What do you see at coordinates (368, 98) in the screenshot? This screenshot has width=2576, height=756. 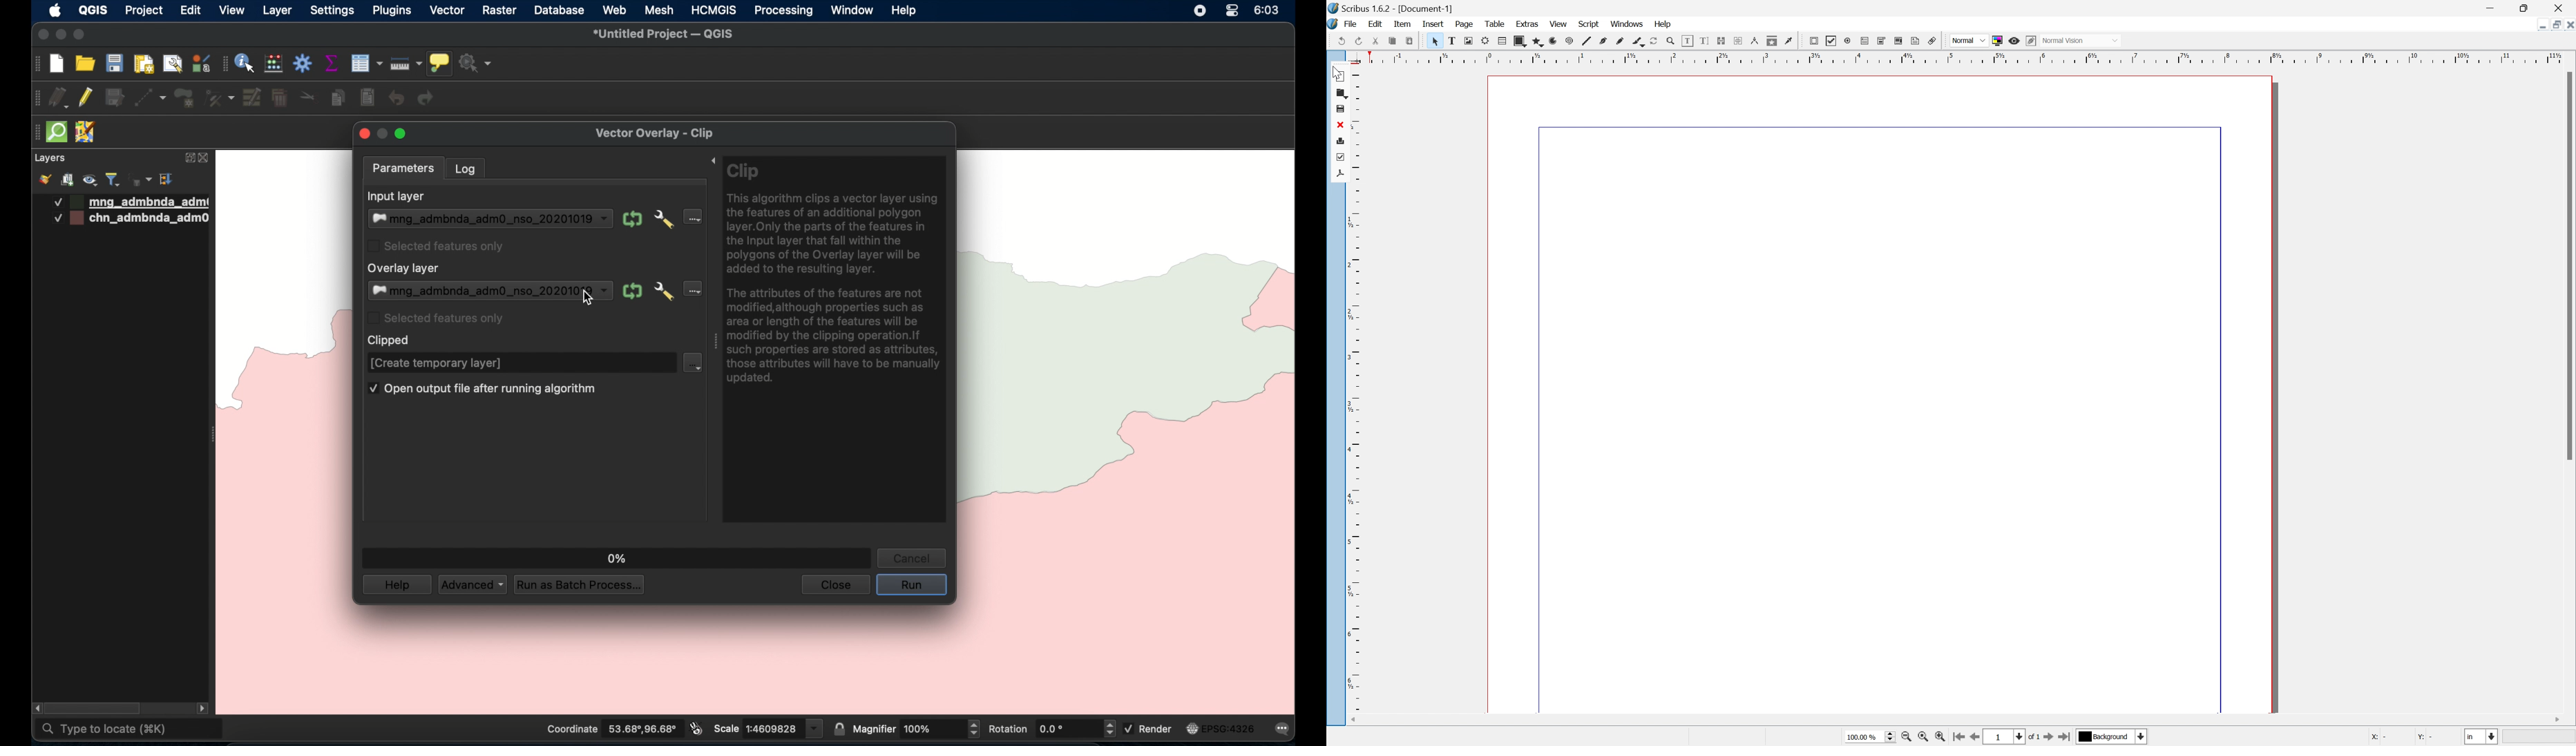 I see `paste features` at bounding box center [368, 98].